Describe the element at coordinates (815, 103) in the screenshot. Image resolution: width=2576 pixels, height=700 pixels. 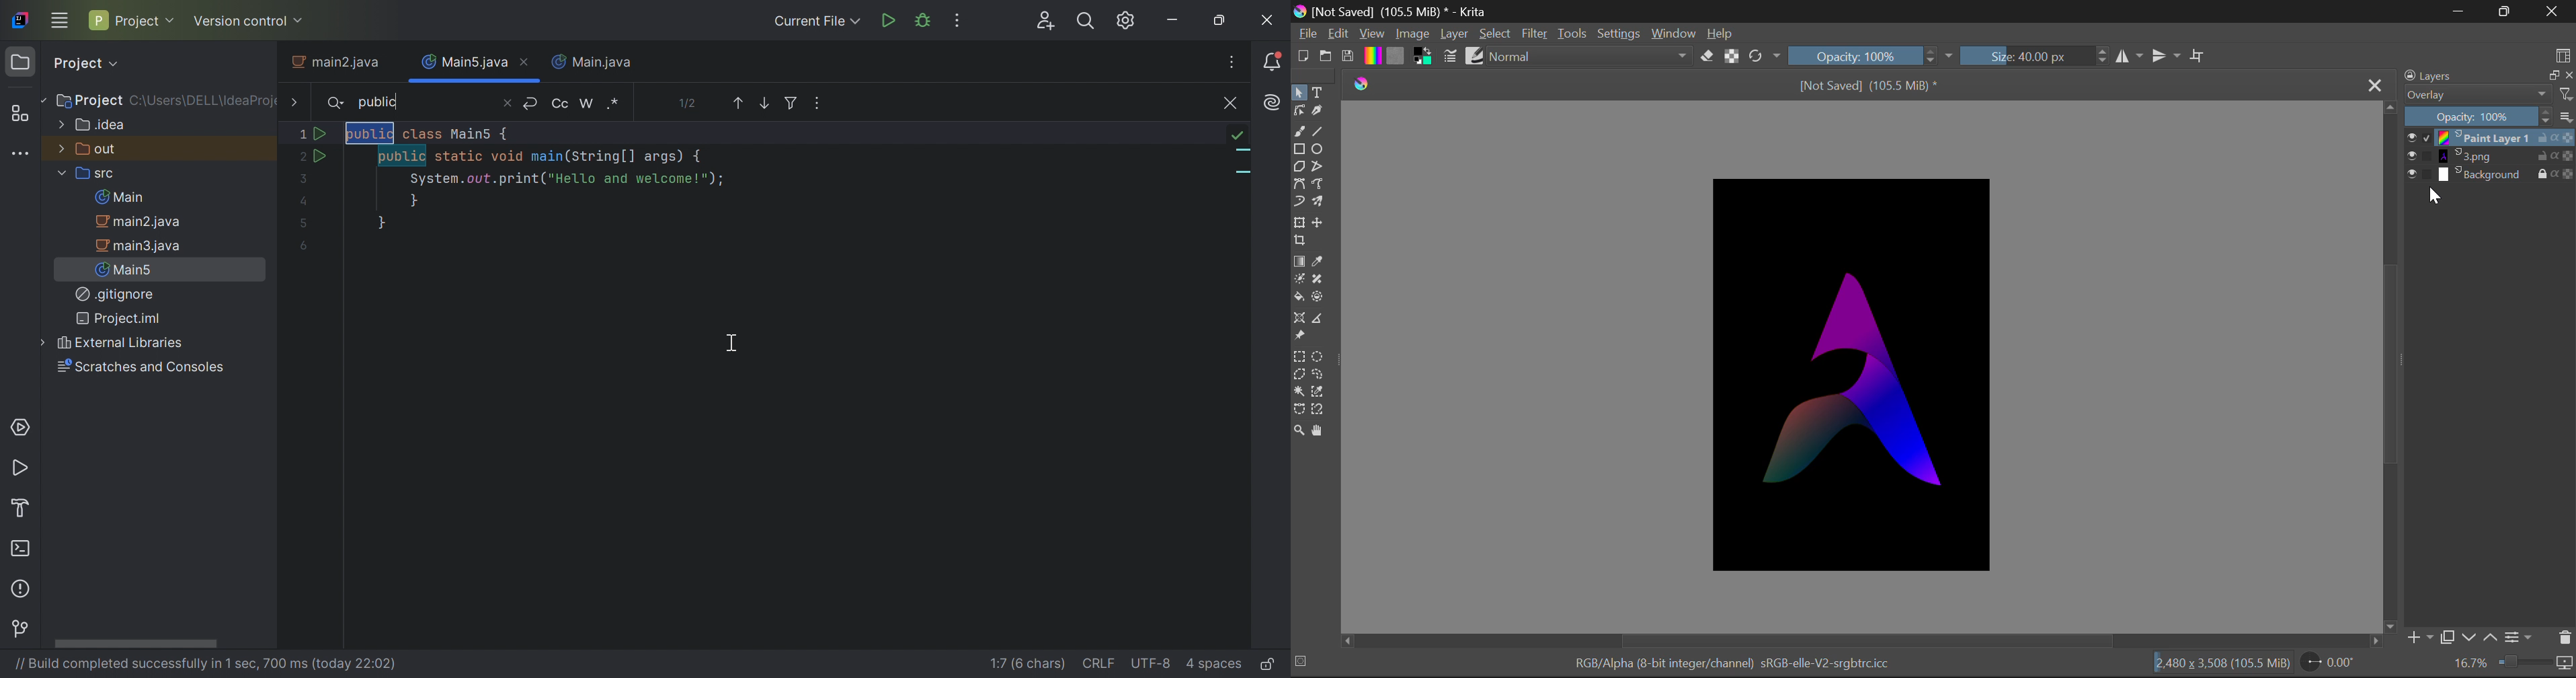
I see `Ope in Window, Multiple Cursors` at that location.